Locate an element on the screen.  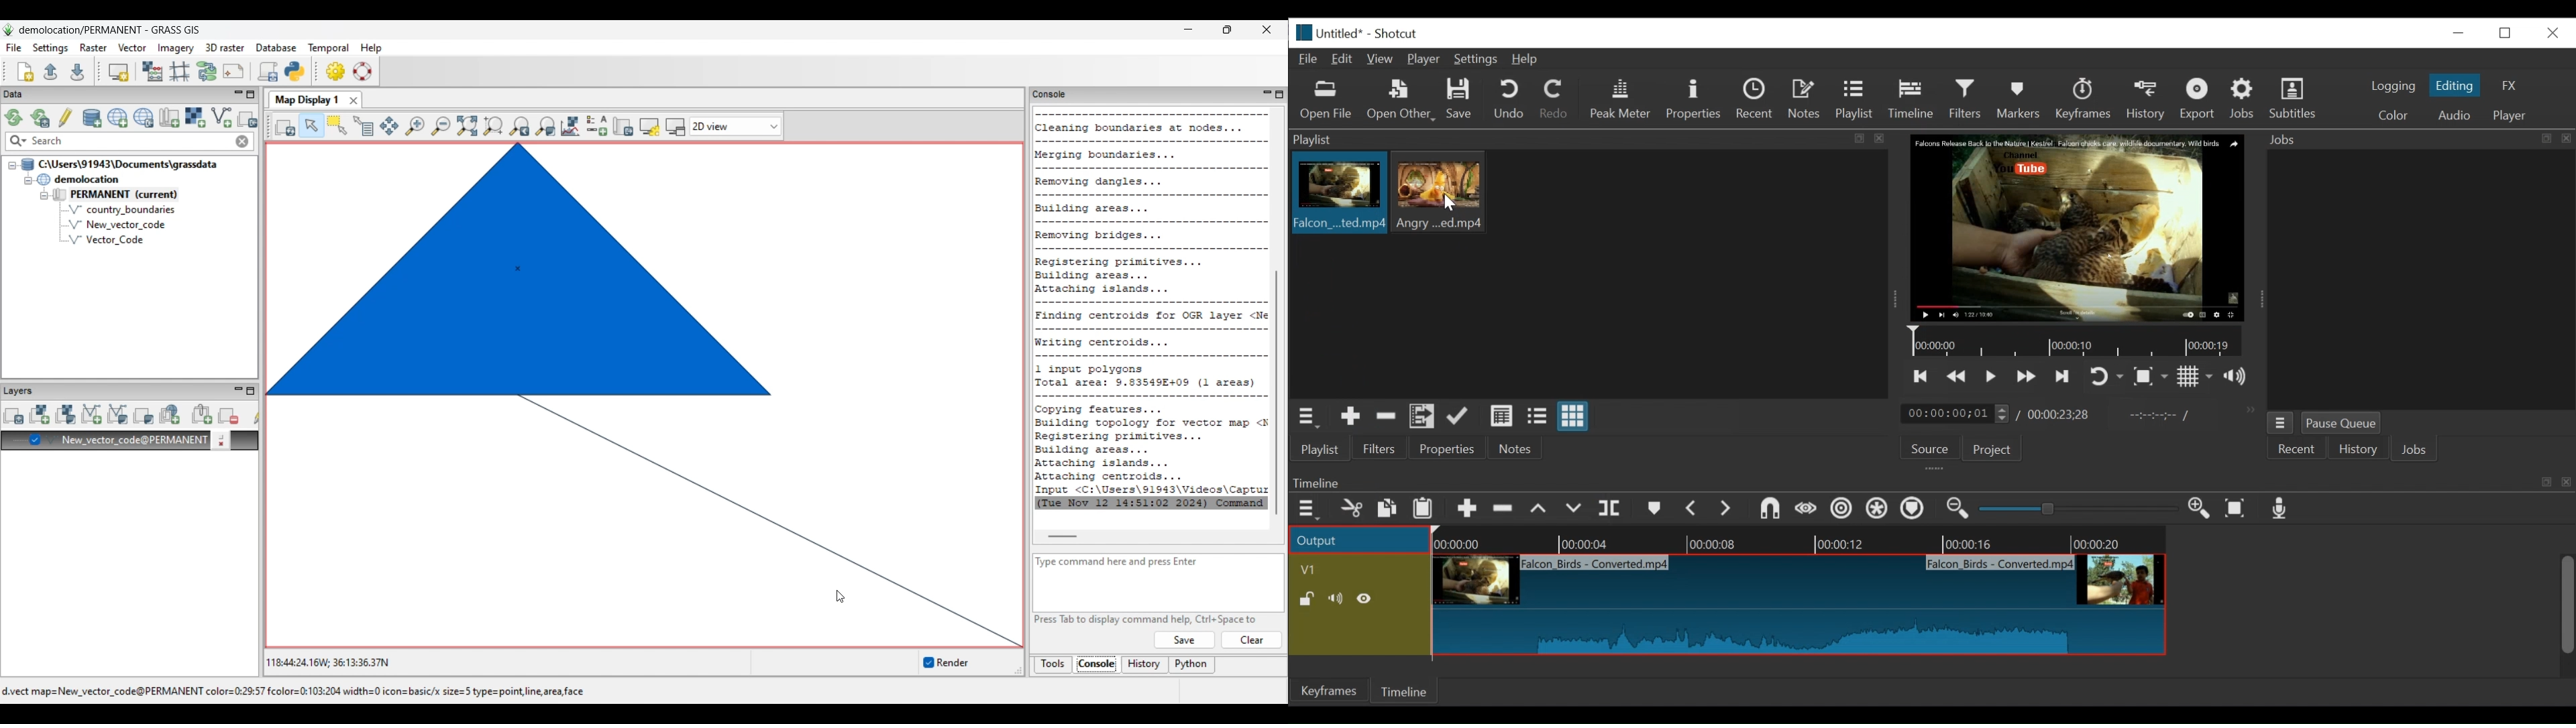
Timeline is located at coordinates (2079, 342).